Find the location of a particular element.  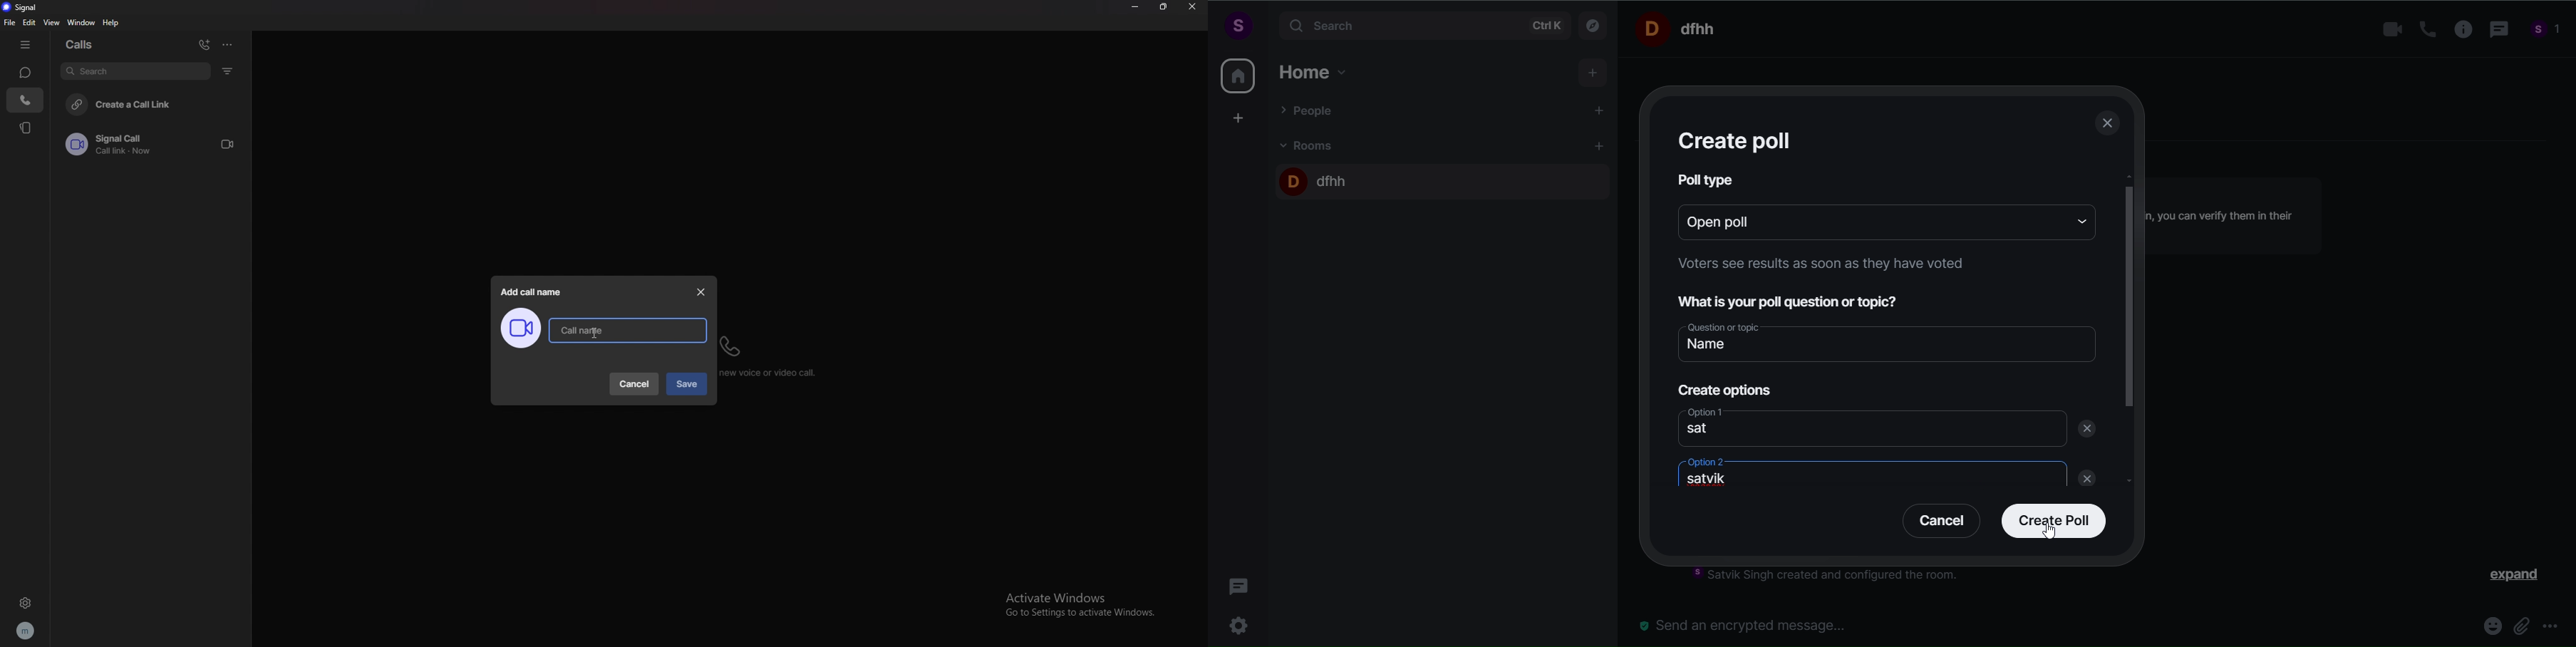

cursor is located at coordinates (2051, 533).